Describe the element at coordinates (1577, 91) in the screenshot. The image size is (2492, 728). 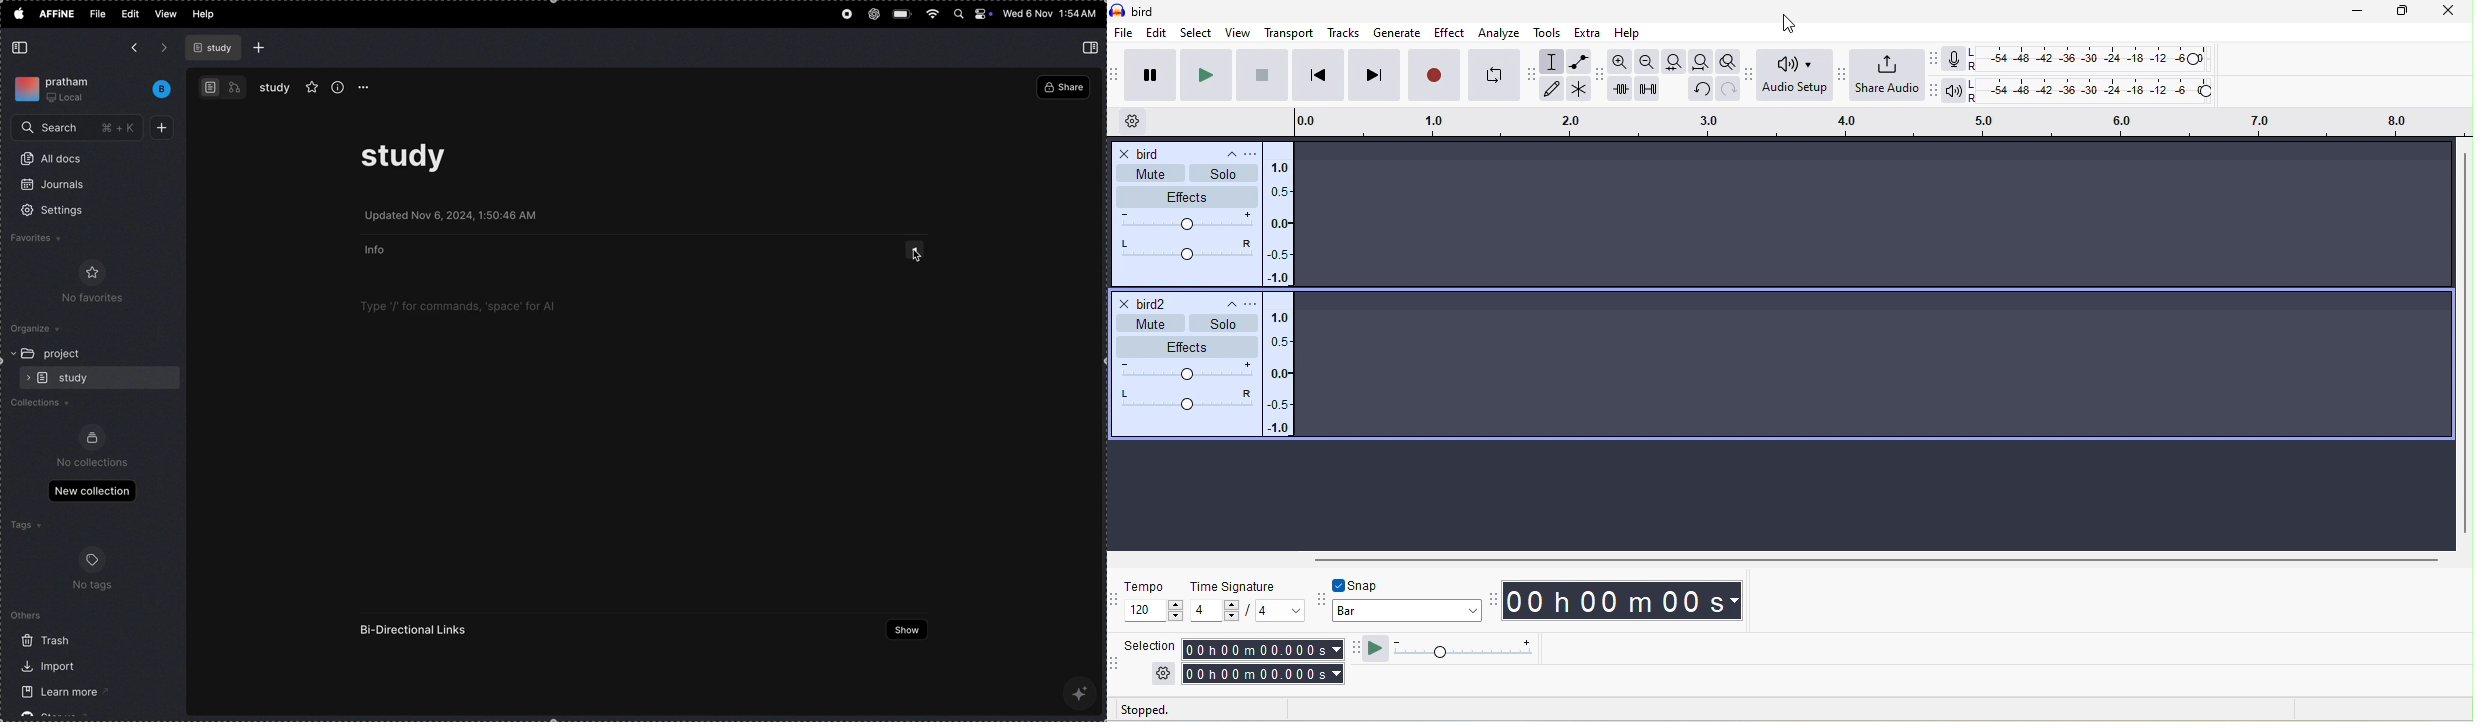
I see `multi tool` at that location.